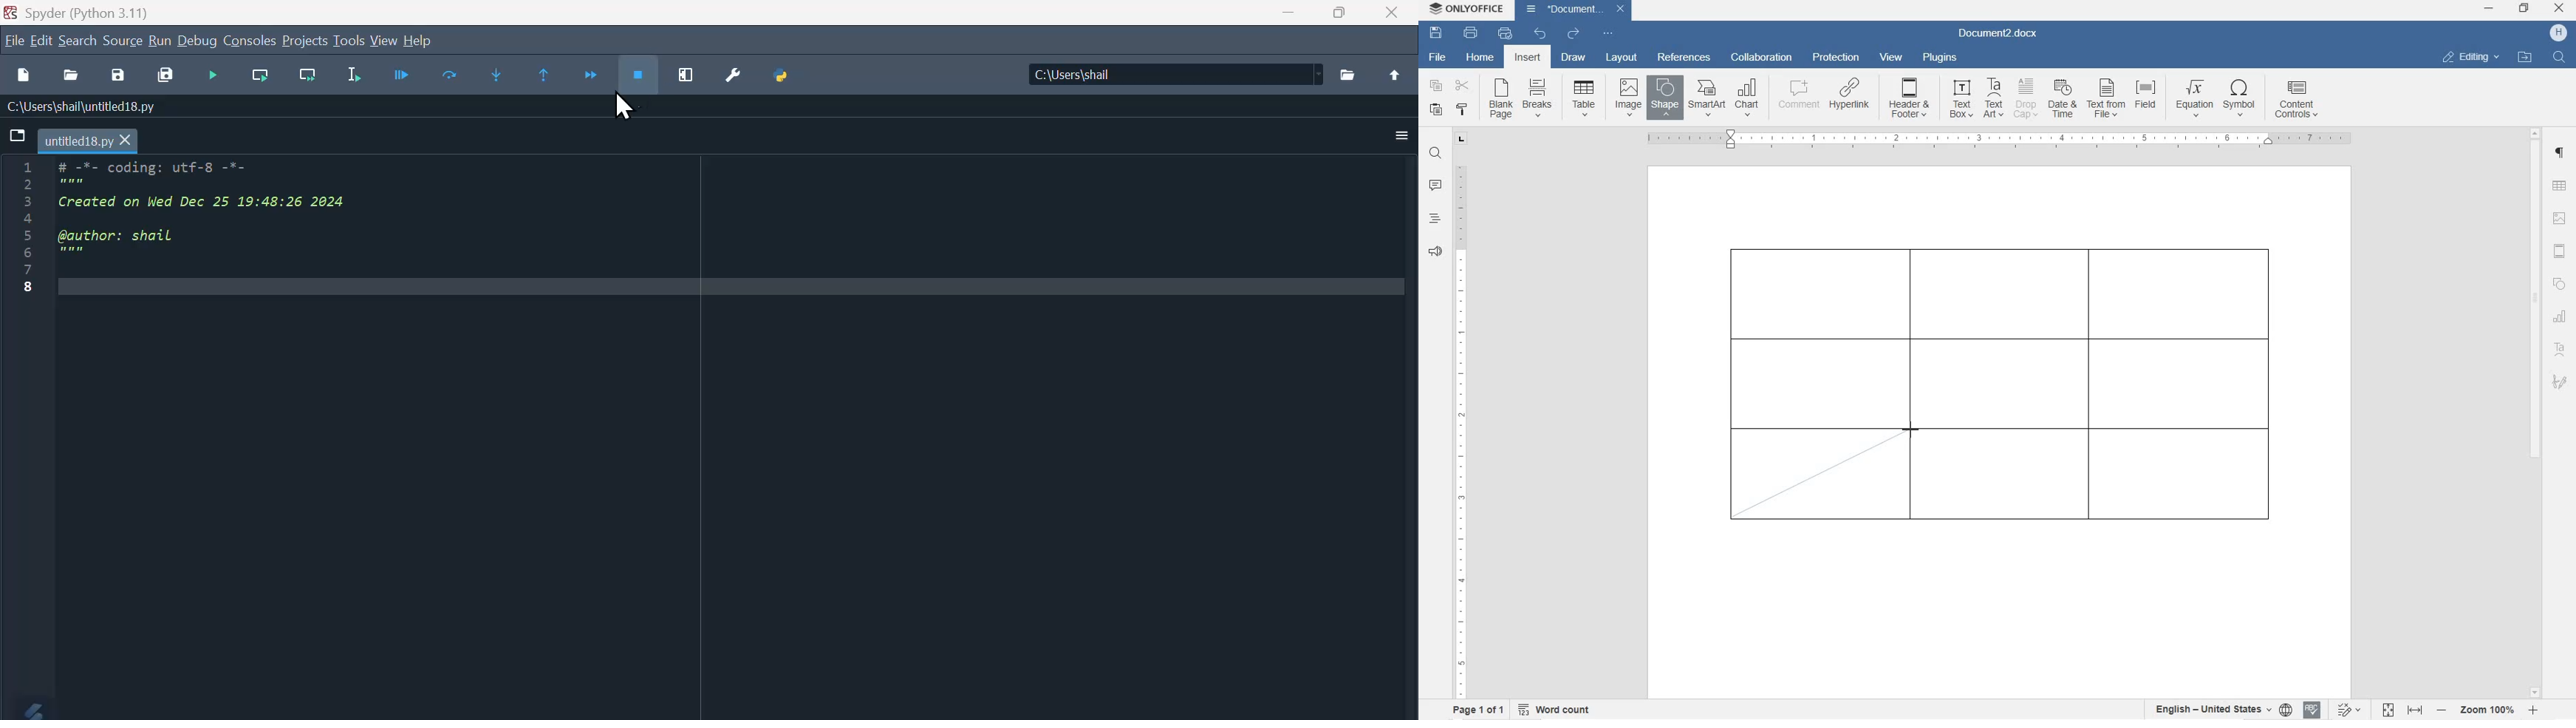 The width and height of the screenshot is (2576, 728). I want to click on C:\Users\shail, so click(1071, 74).